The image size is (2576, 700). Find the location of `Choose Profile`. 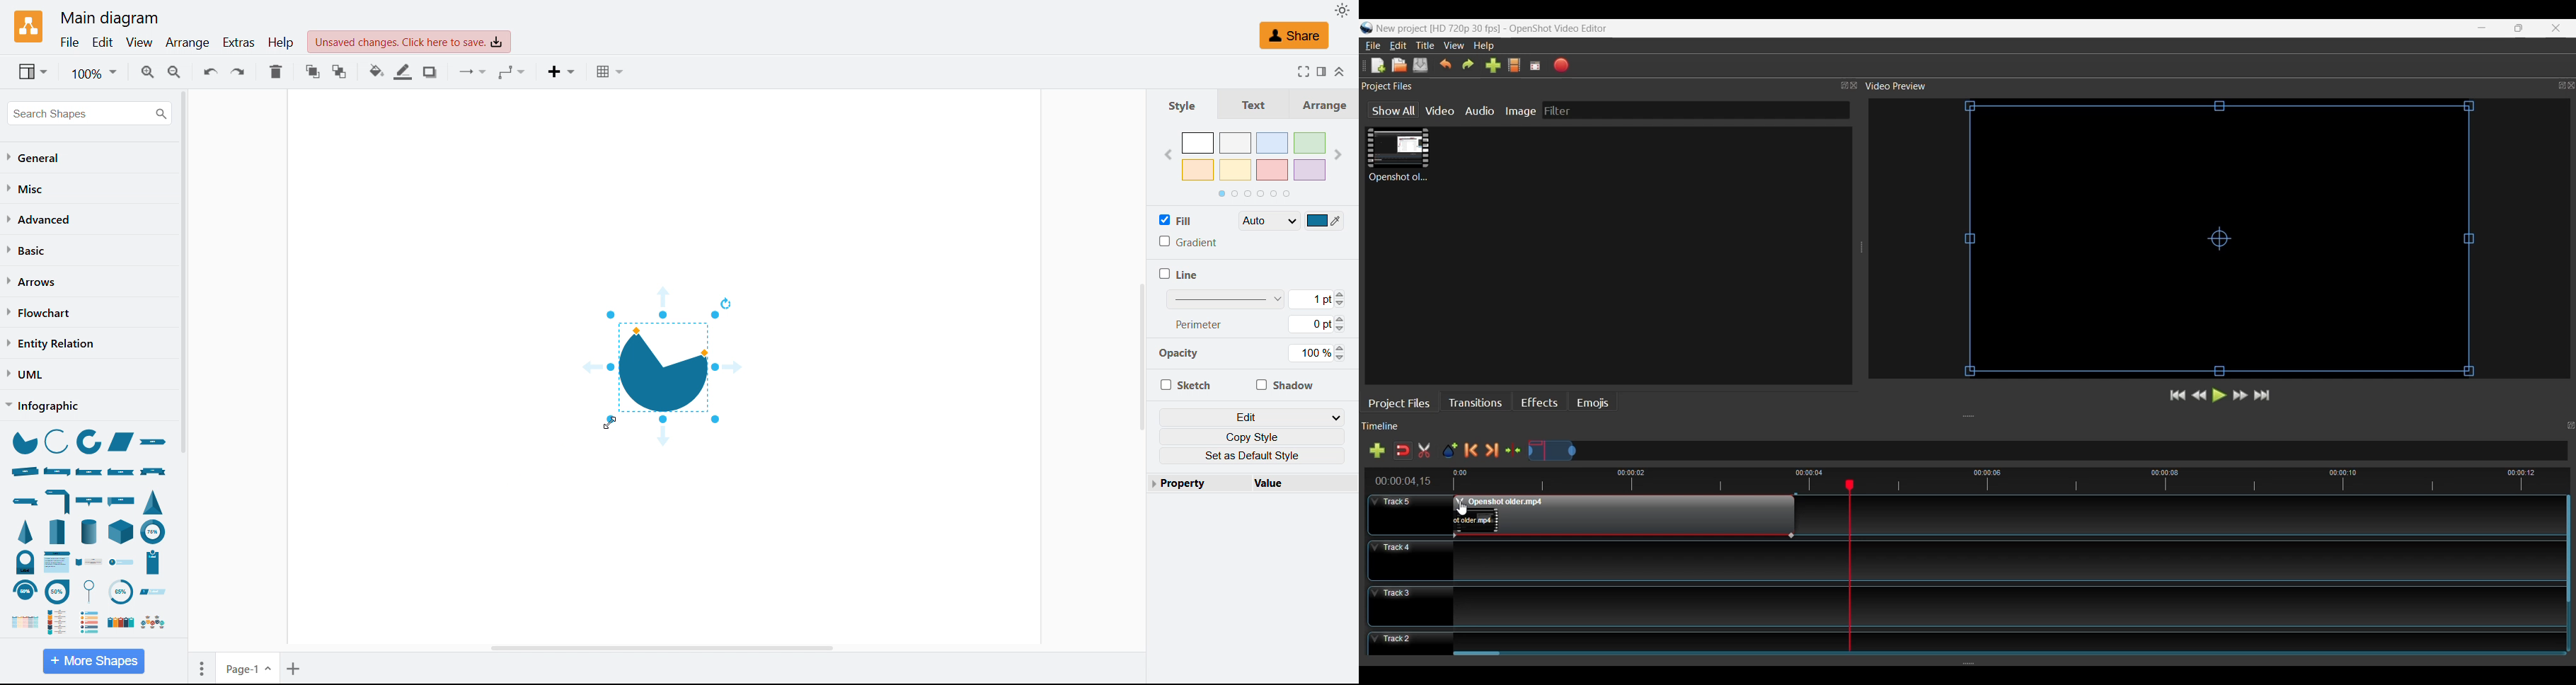

Choose Profile is located at coordinates (1514, 66).